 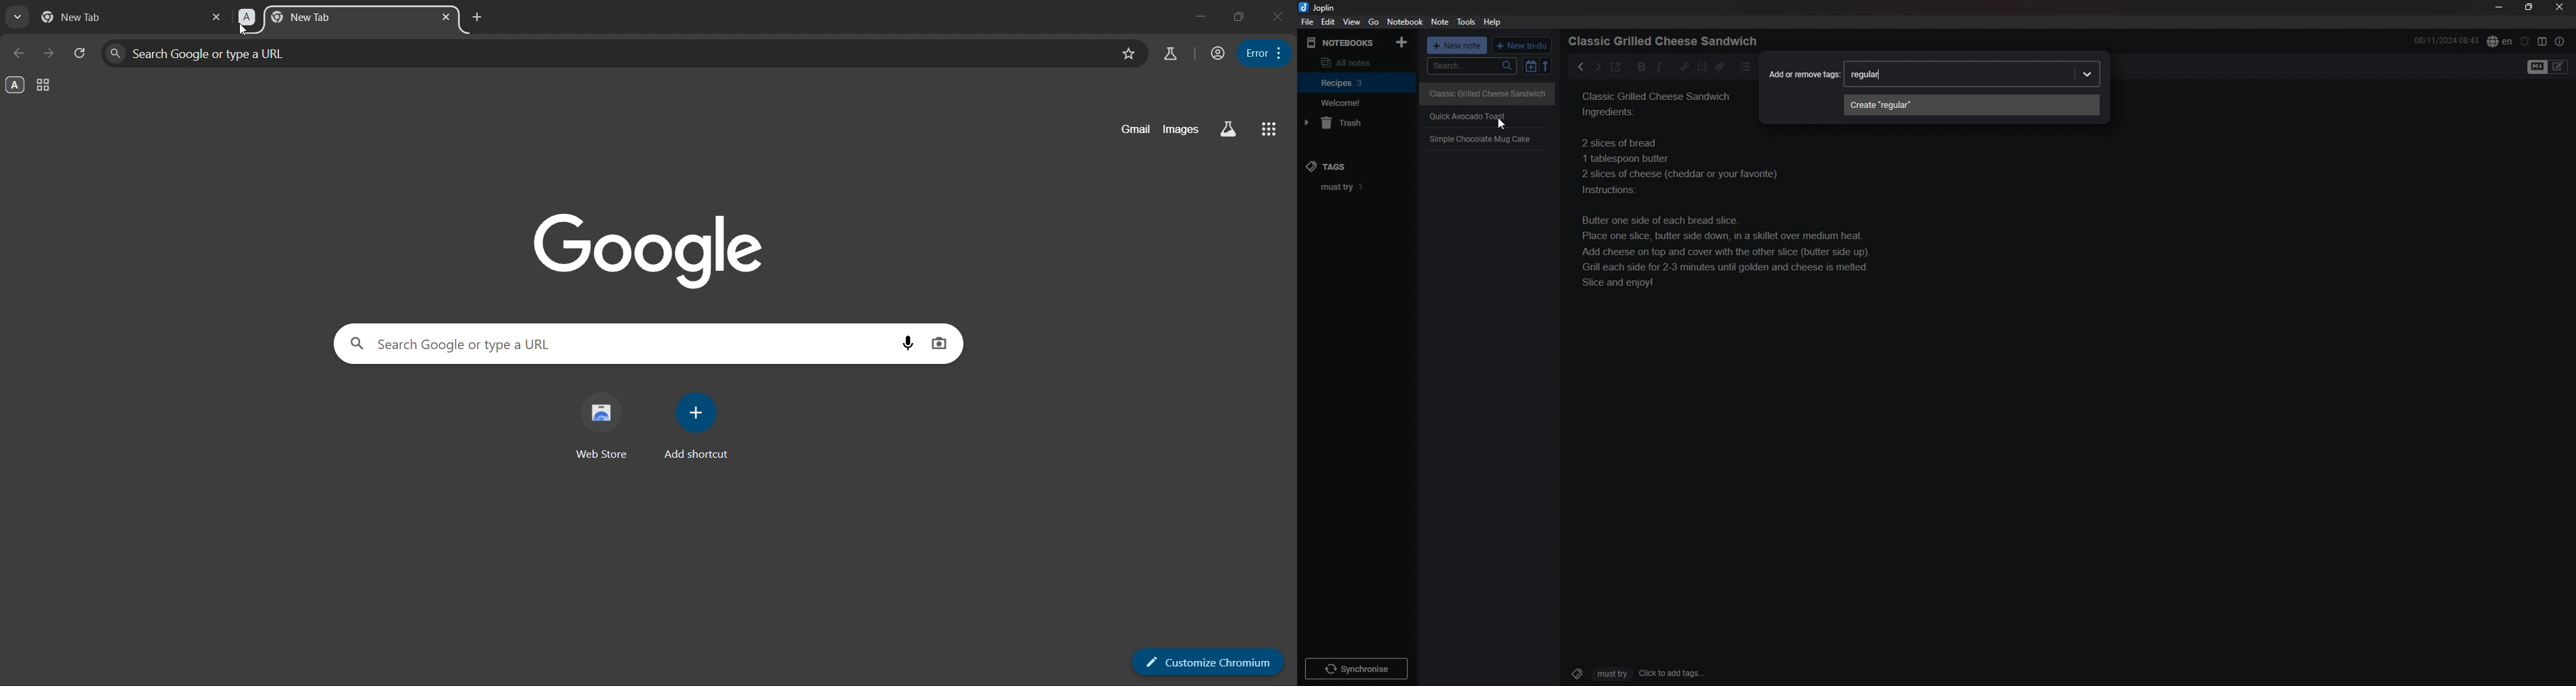 I want to click on joplin, so click(x=1319, y=7).